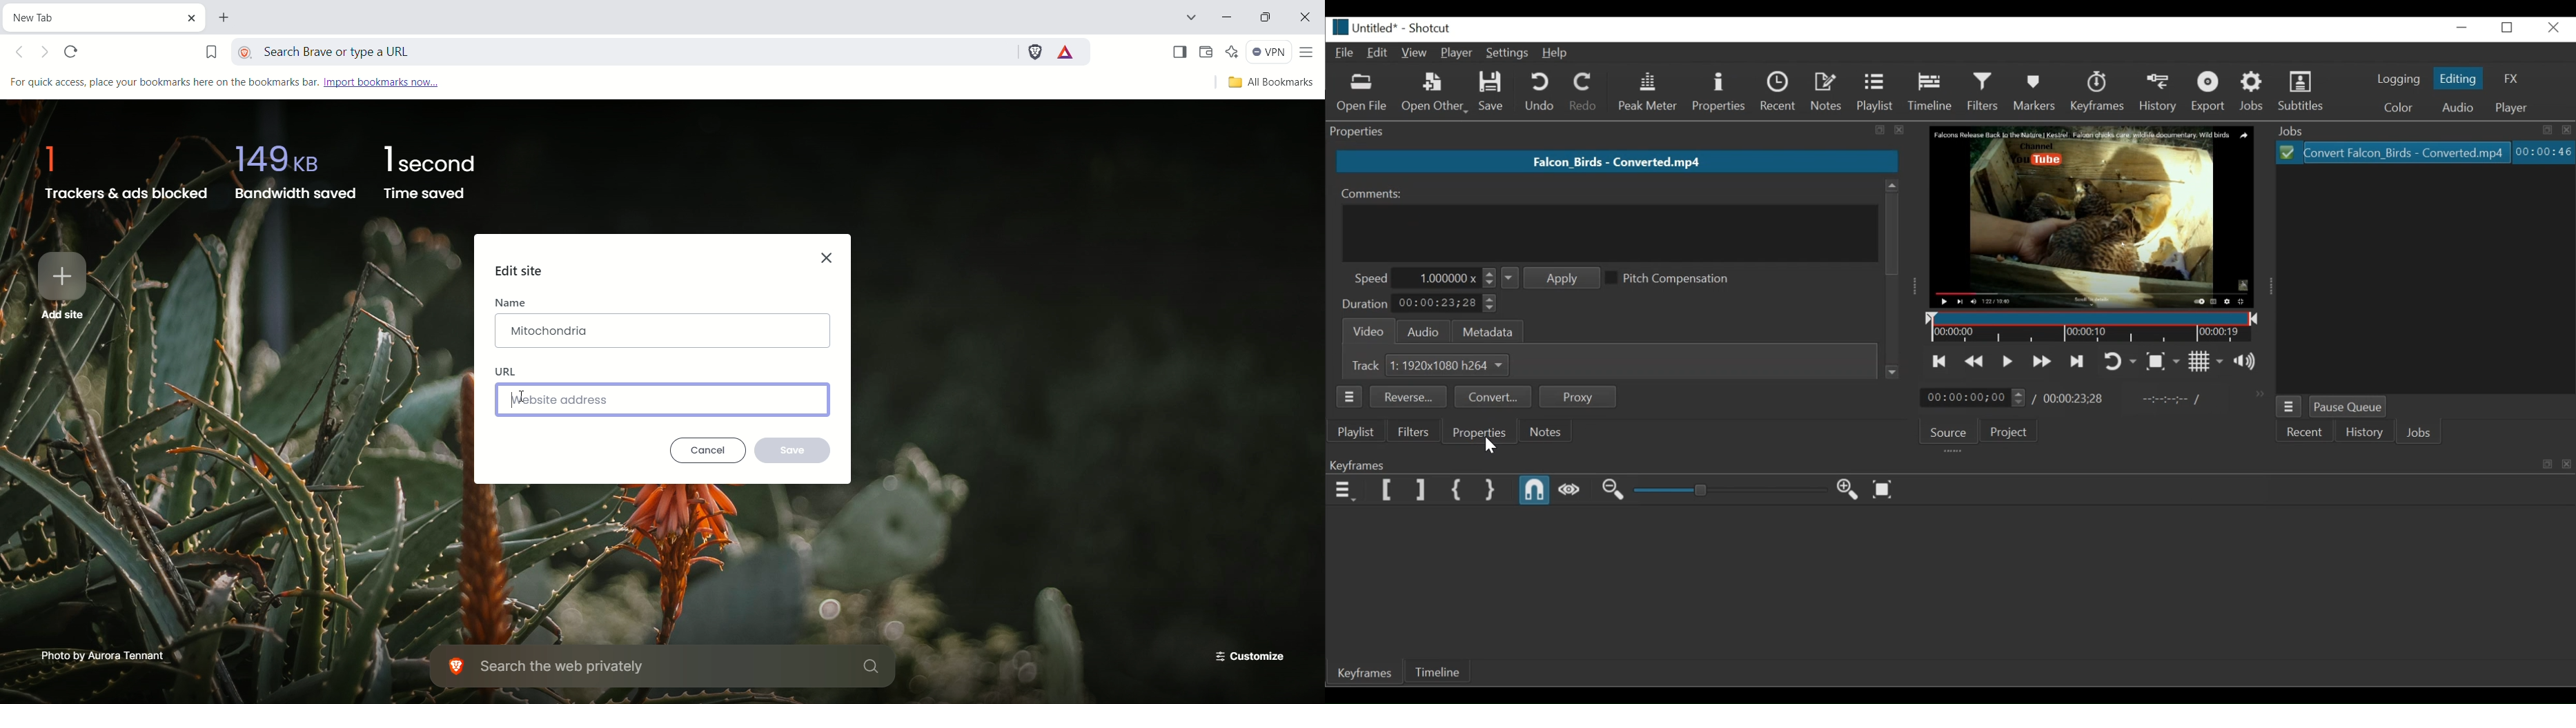 This screenshot has width=2576, height=728. I want to click on Source, so click(1949, 433).